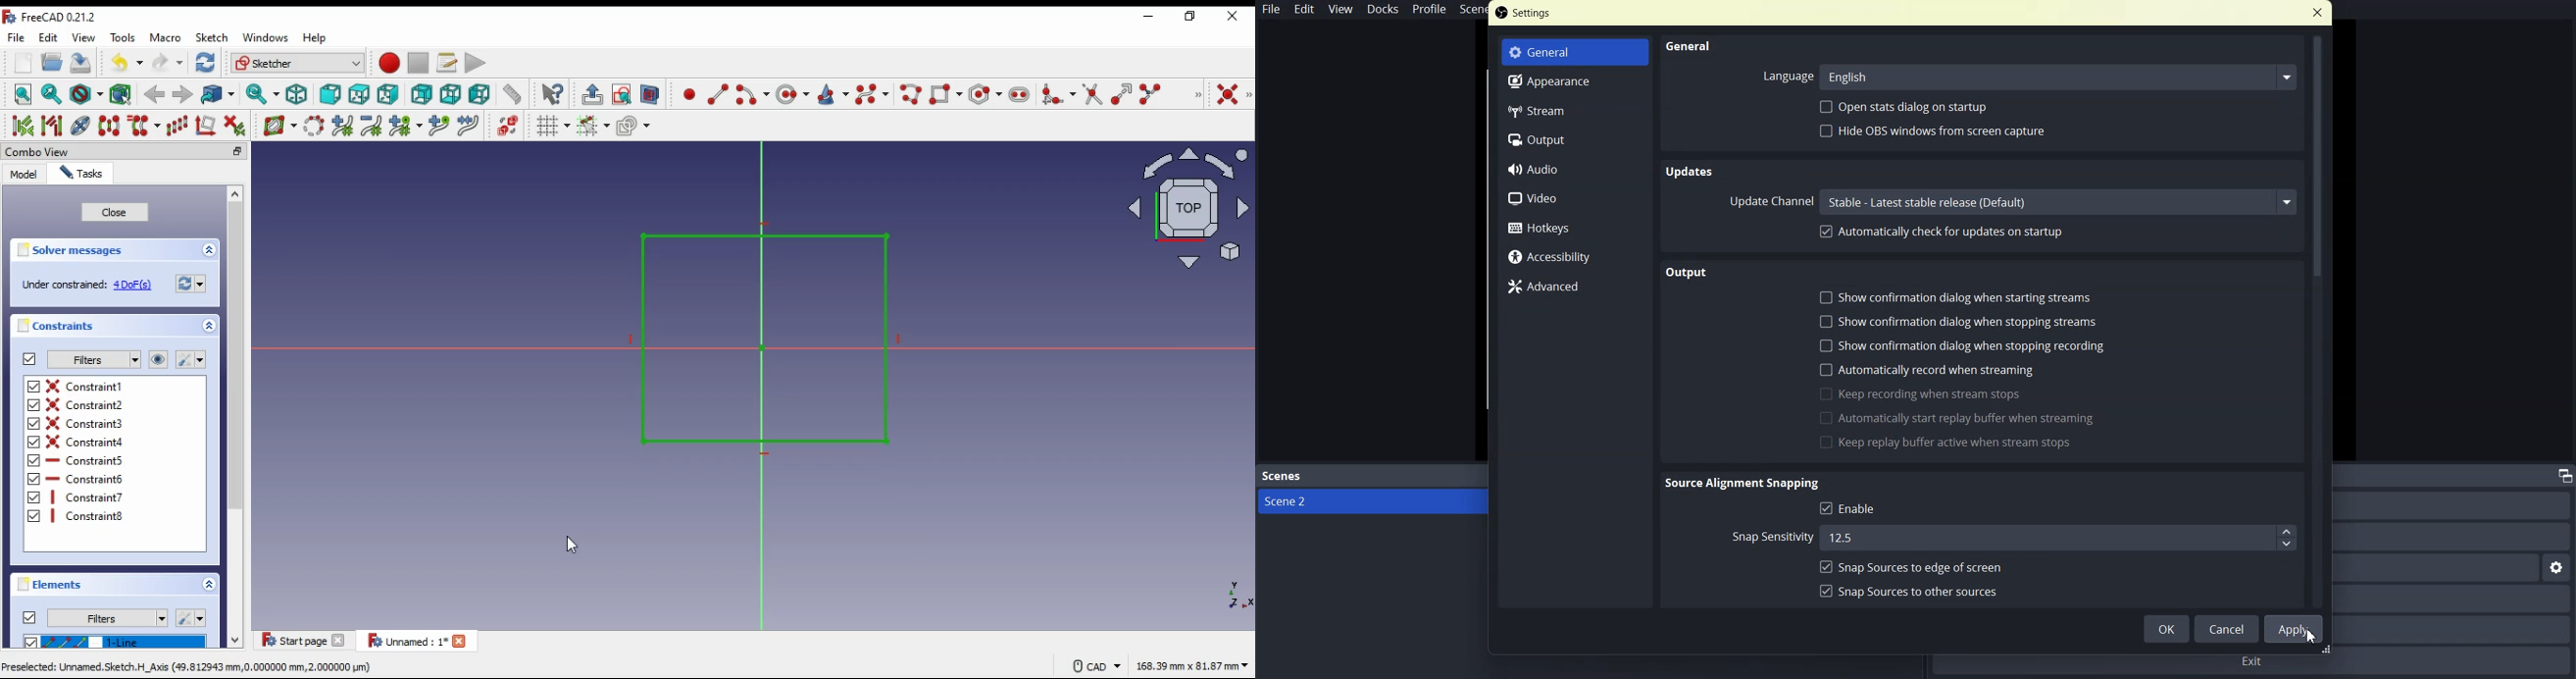  I want to click on Snap the wordstream, so click(1766, 538).